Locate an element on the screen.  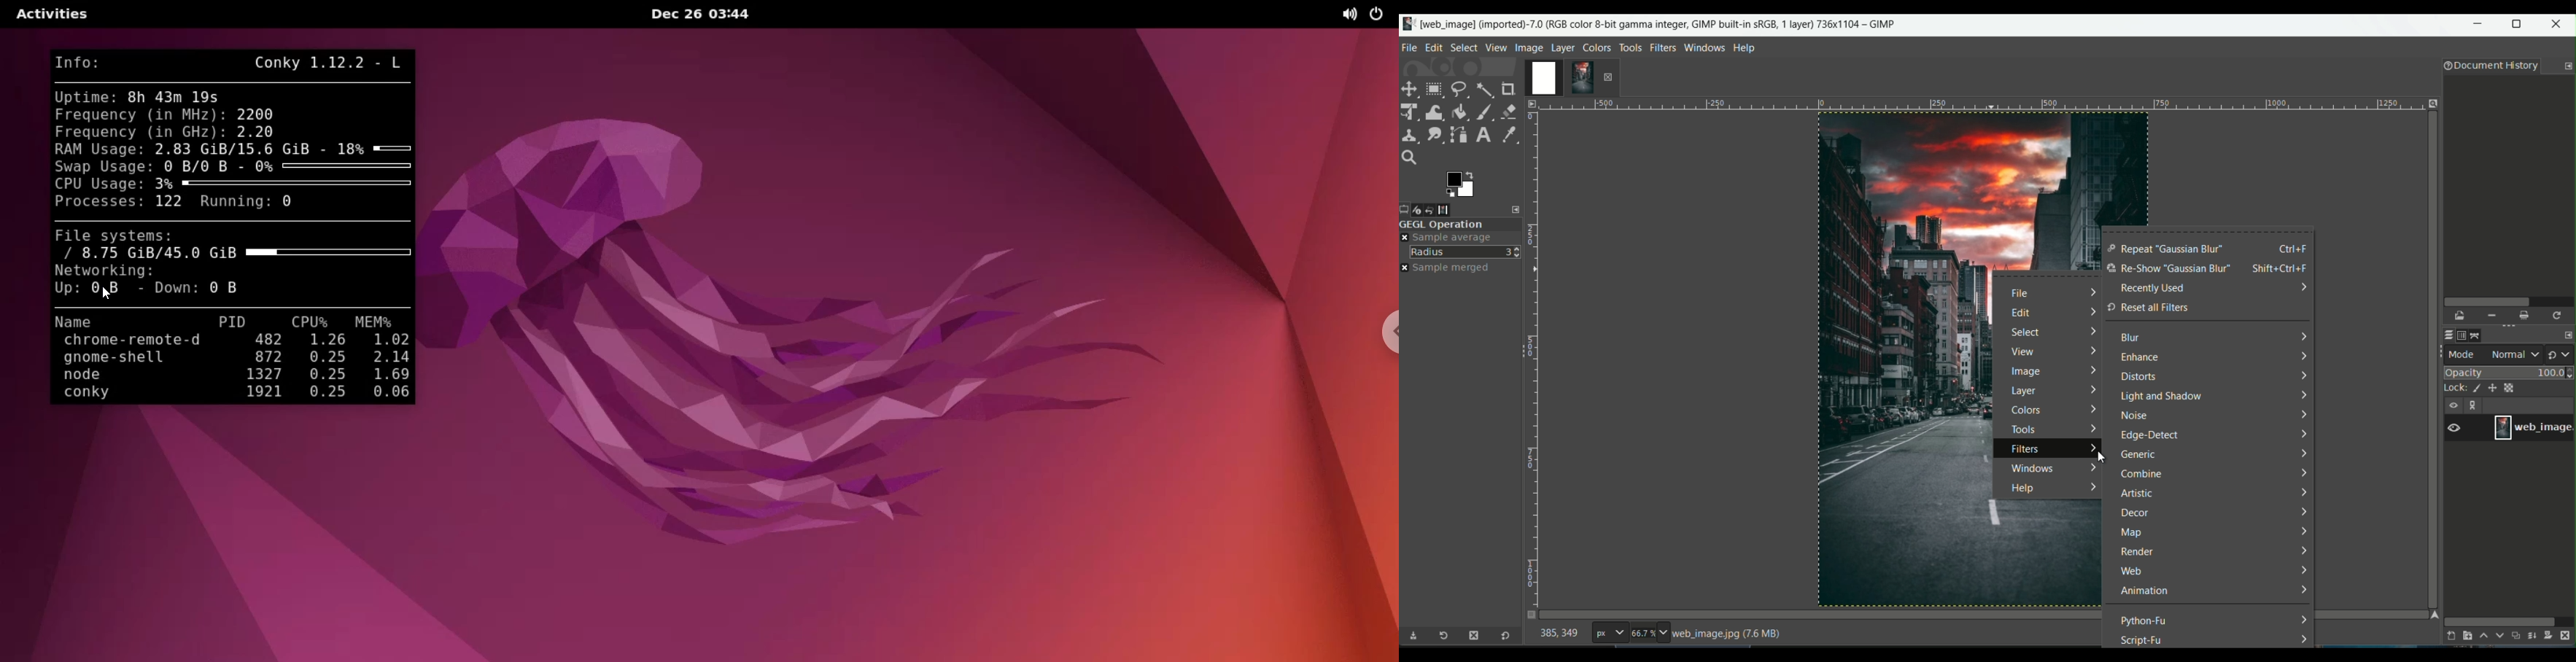
configure this tab is located at coordinates (2568, 66).